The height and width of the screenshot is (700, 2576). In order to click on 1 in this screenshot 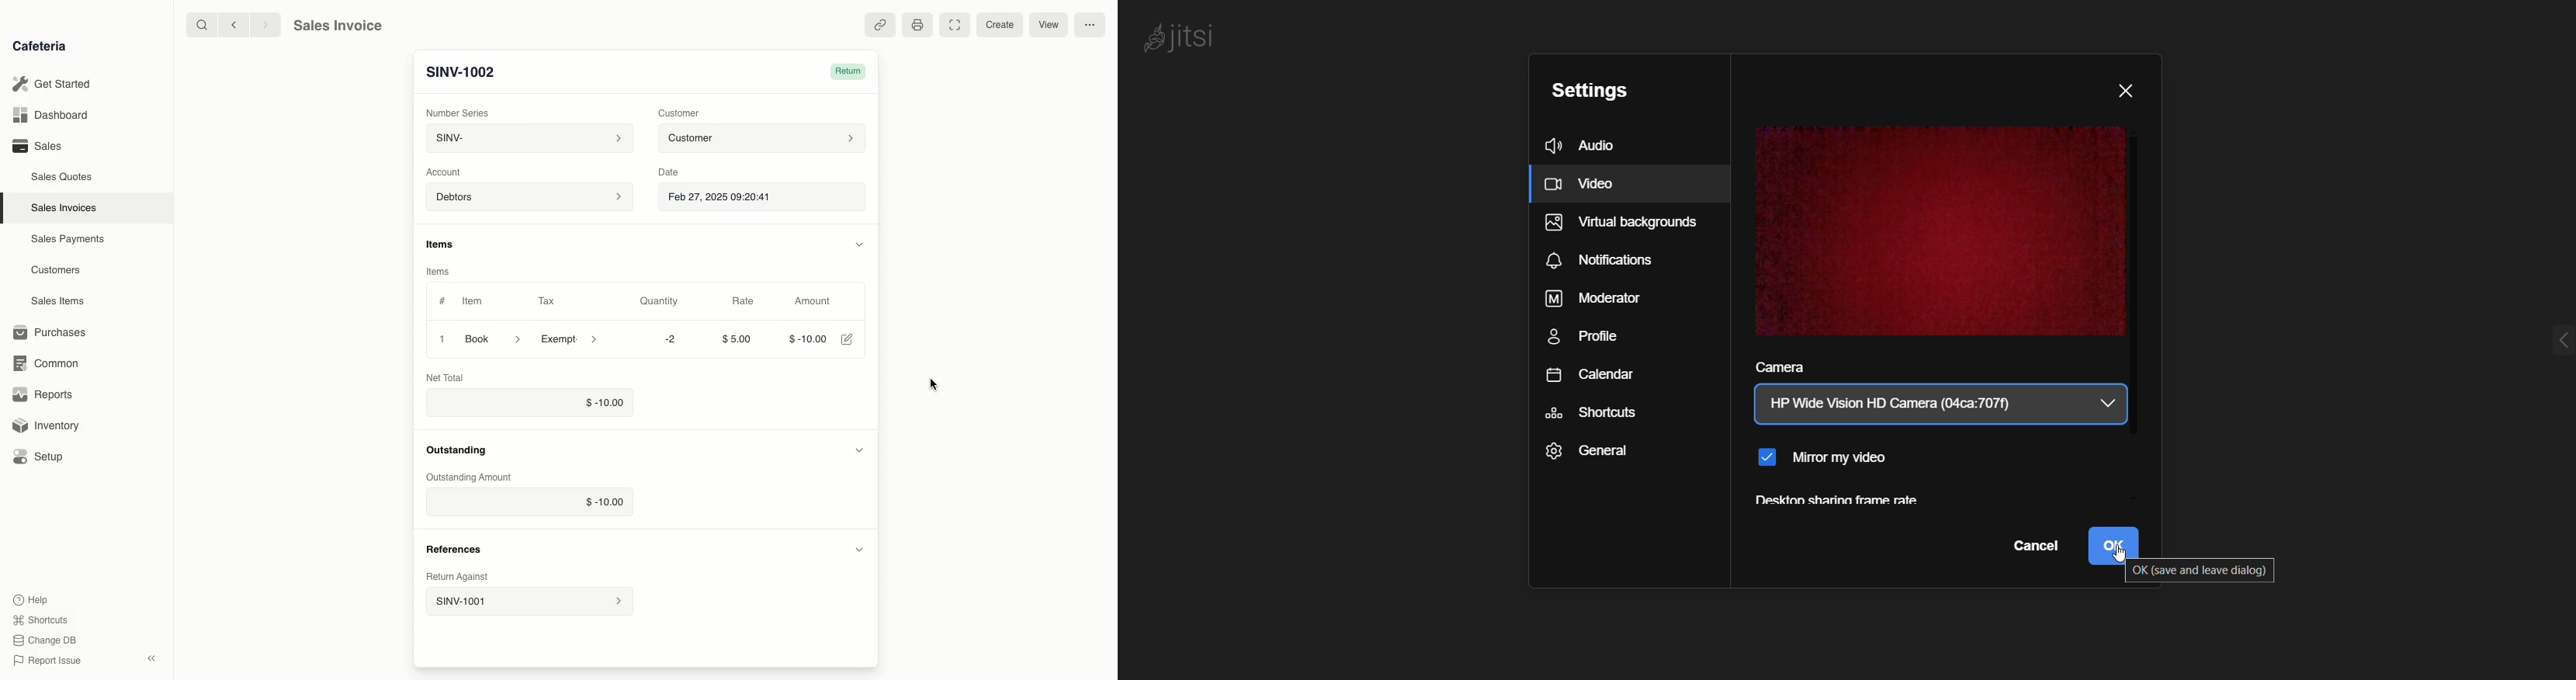, I will do `click(439, 338)`.